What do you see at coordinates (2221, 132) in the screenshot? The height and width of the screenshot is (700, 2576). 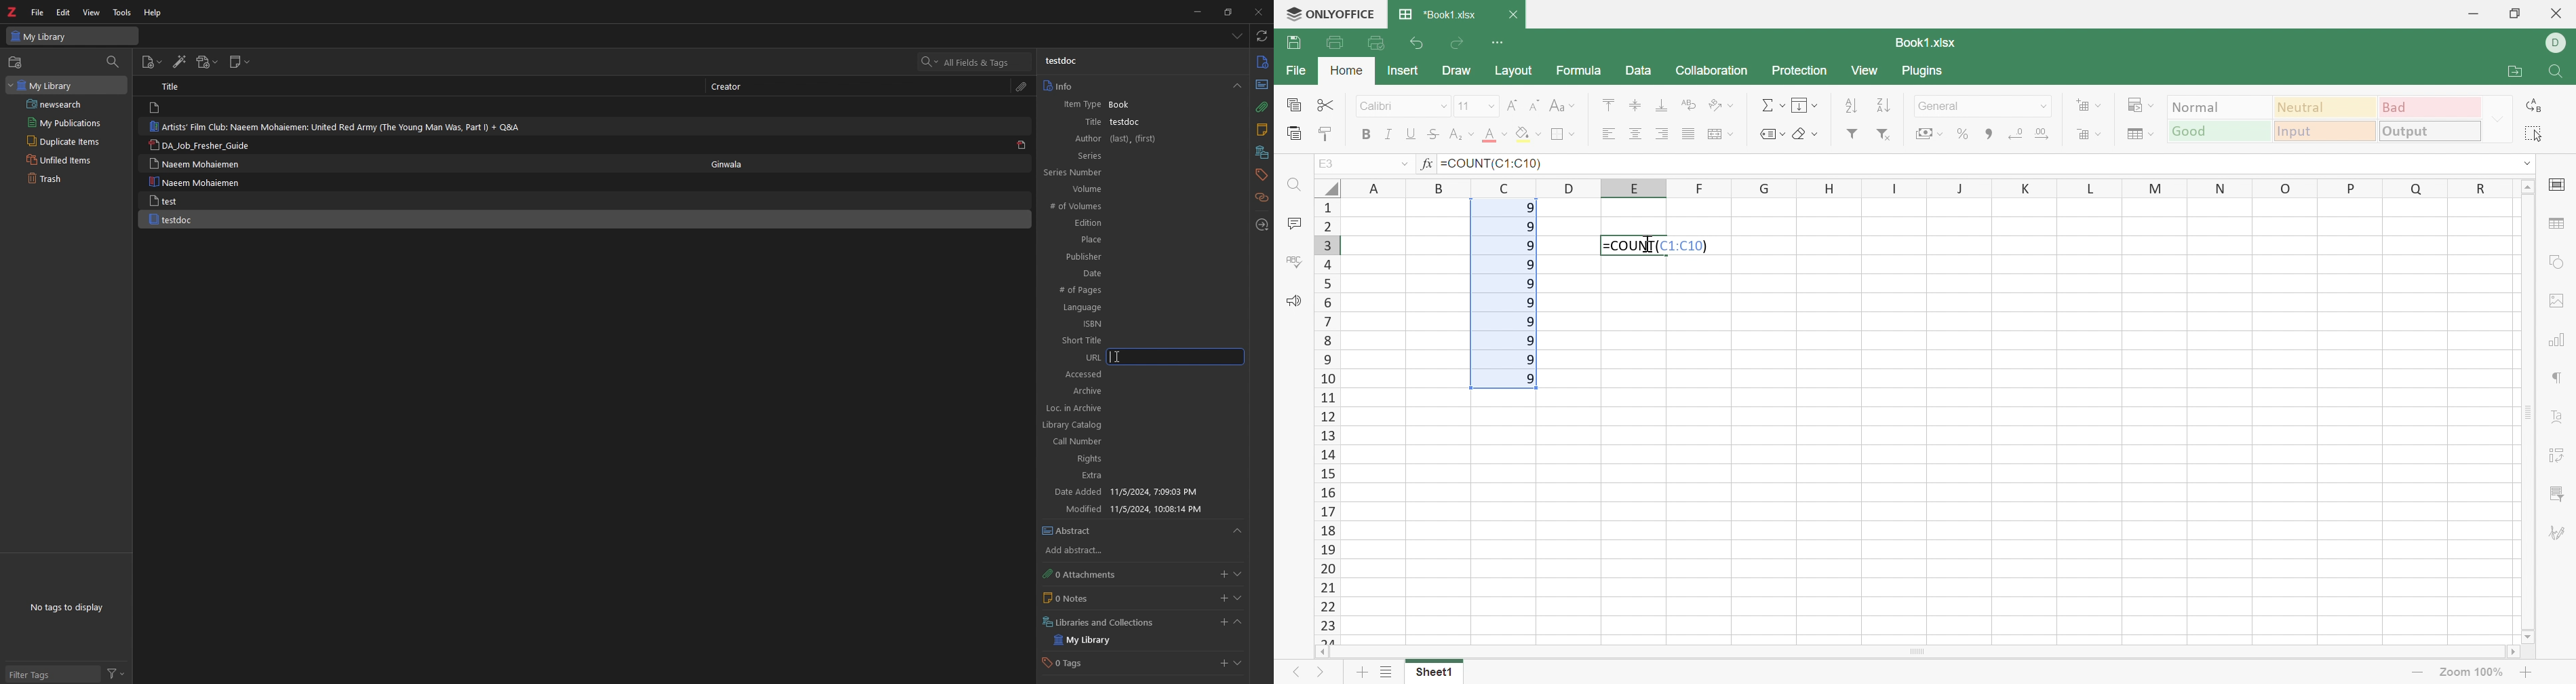 I see `Good` at bounding box center [2221, 132].